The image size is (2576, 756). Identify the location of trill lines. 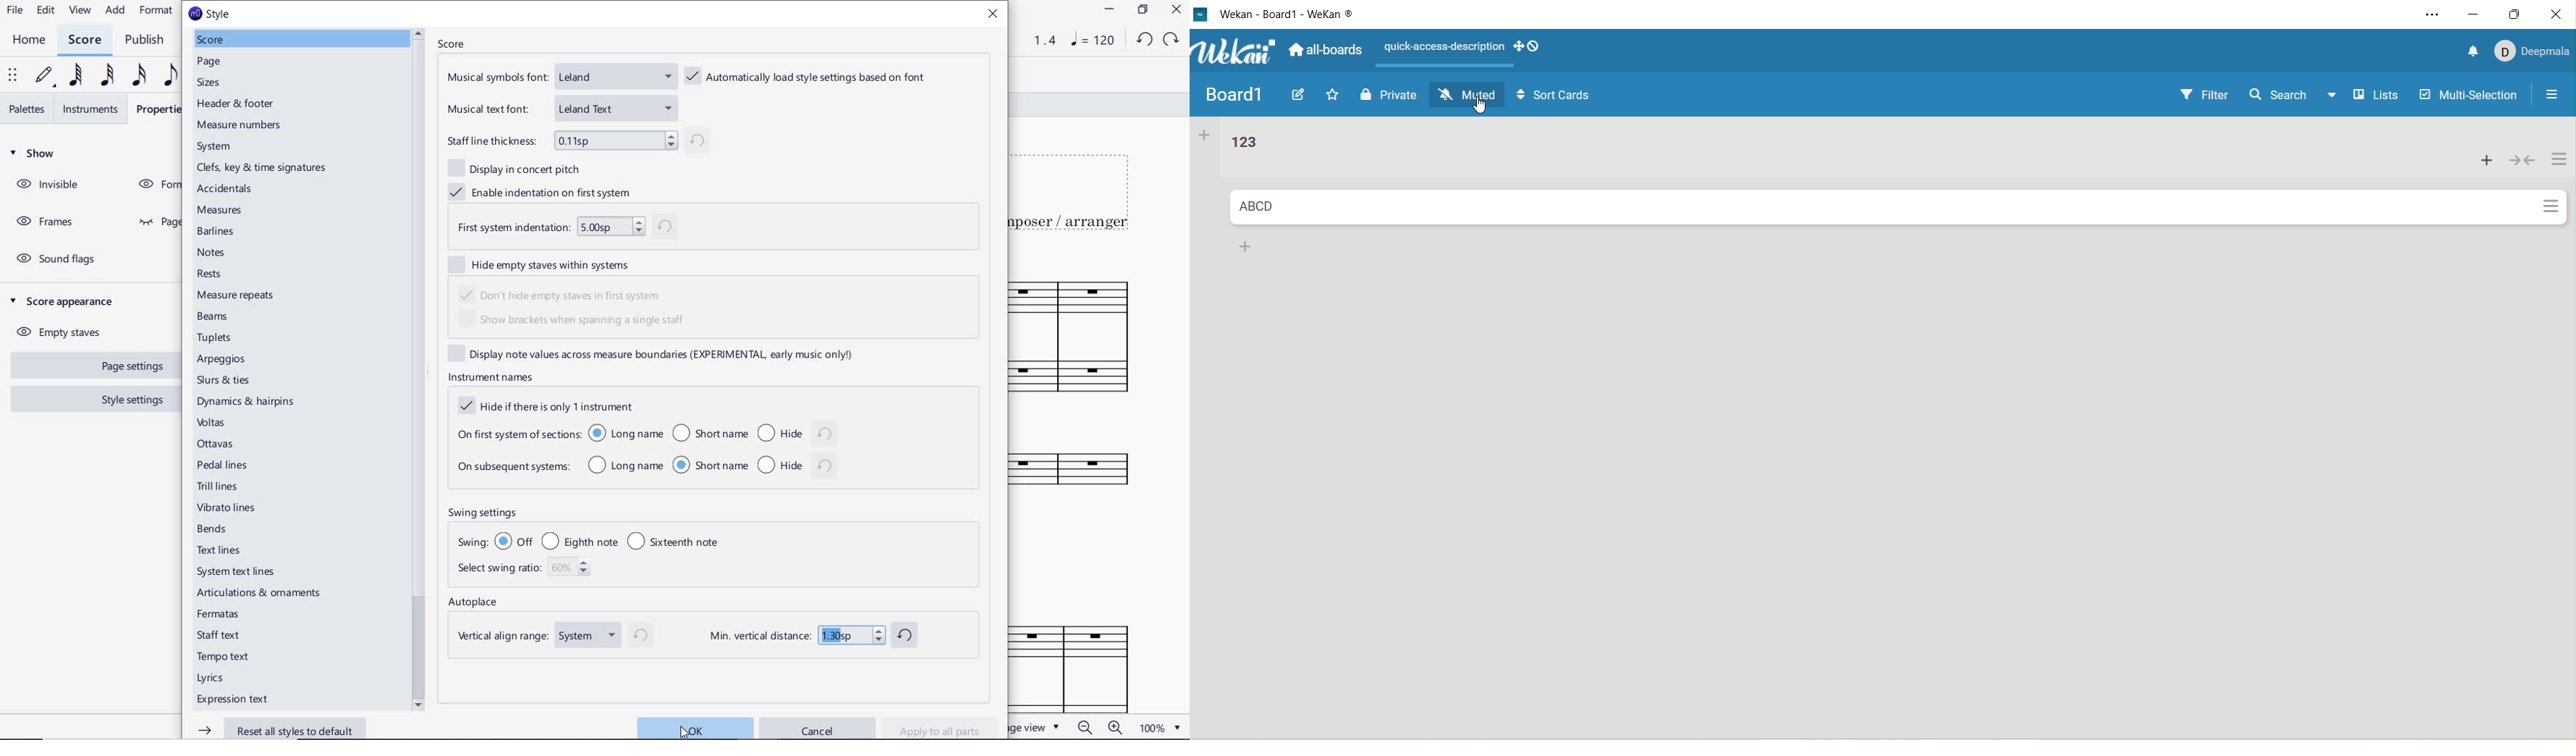
(218, 486).